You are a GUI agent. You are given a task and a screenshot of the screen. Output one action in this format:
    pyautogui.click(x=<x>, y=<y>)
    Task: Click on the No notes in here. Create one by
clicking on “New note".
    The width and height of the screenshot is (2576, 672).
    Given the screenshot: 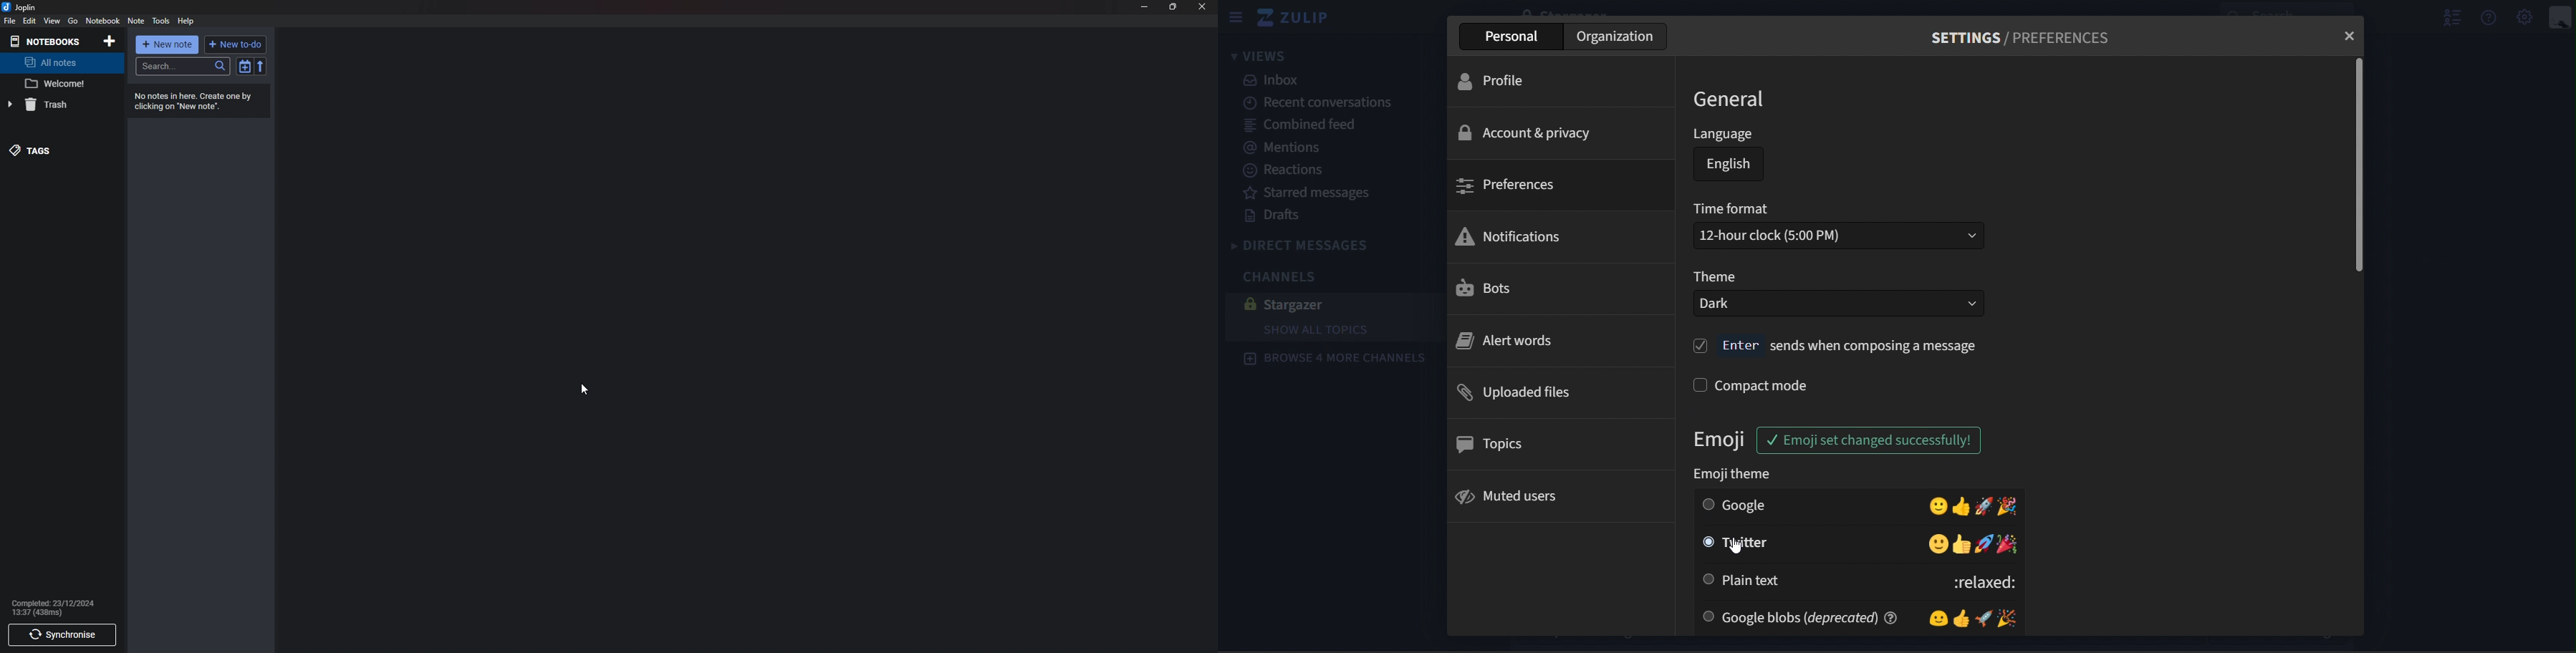 What is the action you would take?
    pyautogui.click(x=194, y=101)
    